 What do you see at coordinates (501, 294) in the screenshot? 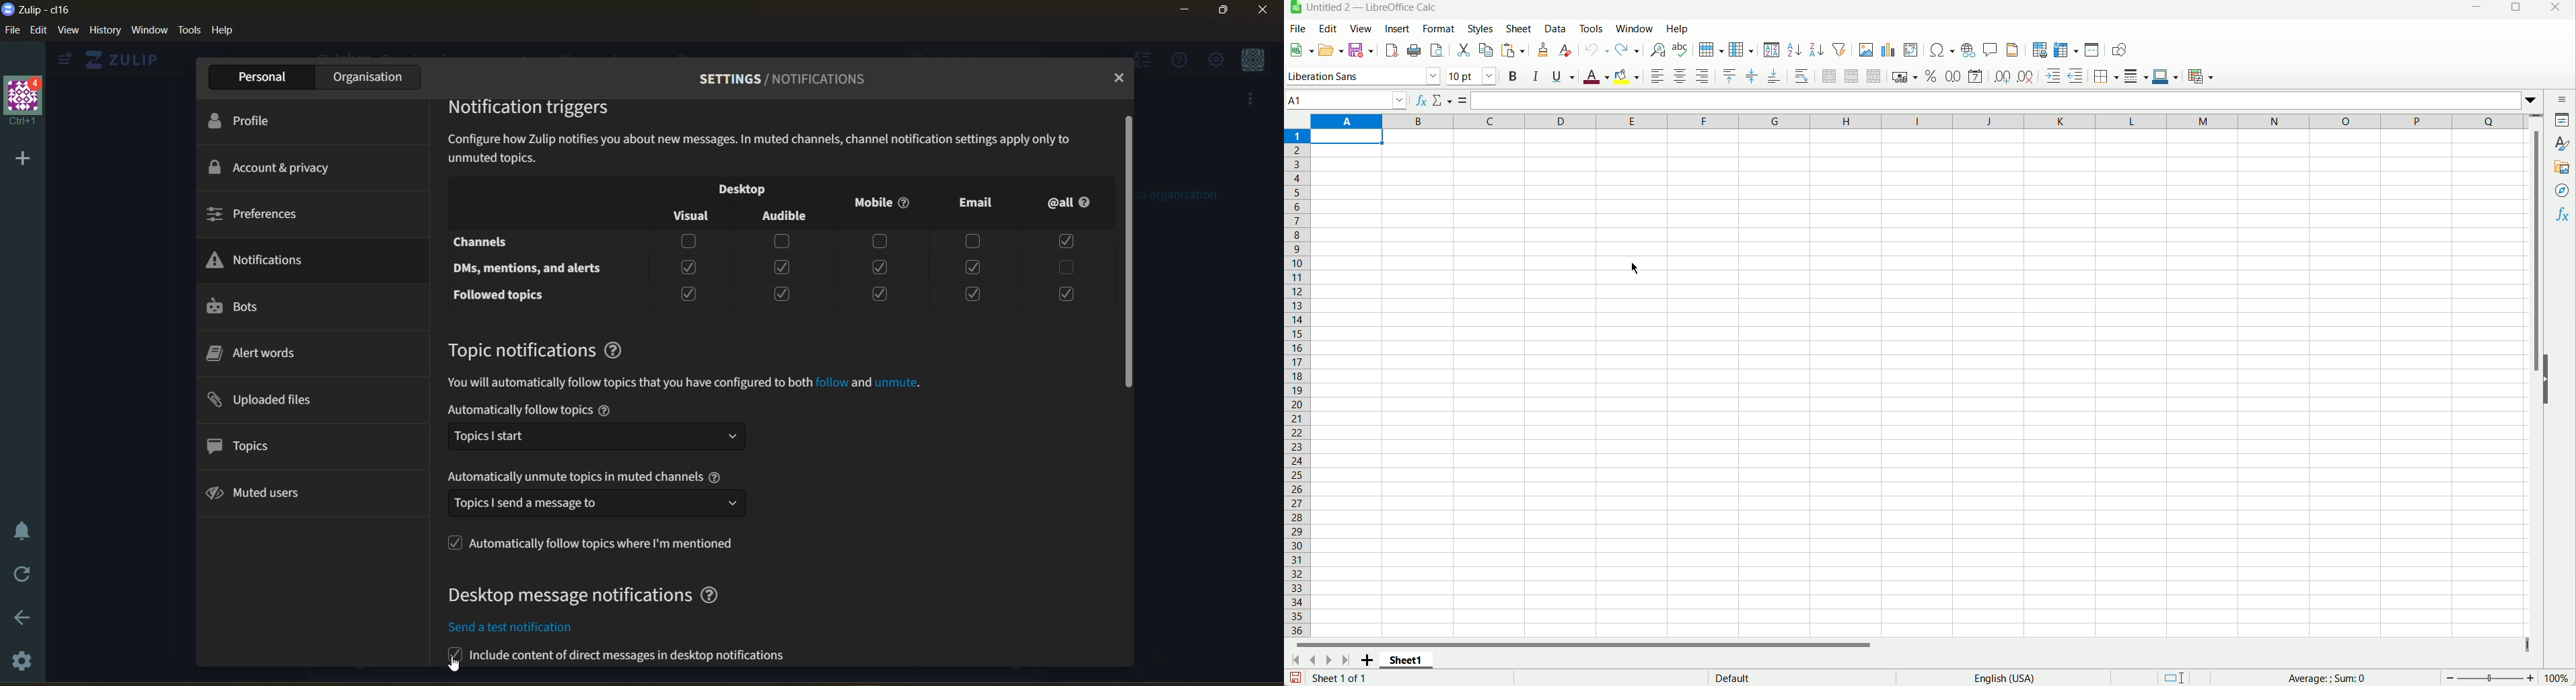
I see `Followed Topics` at bounding box center [501, 294].